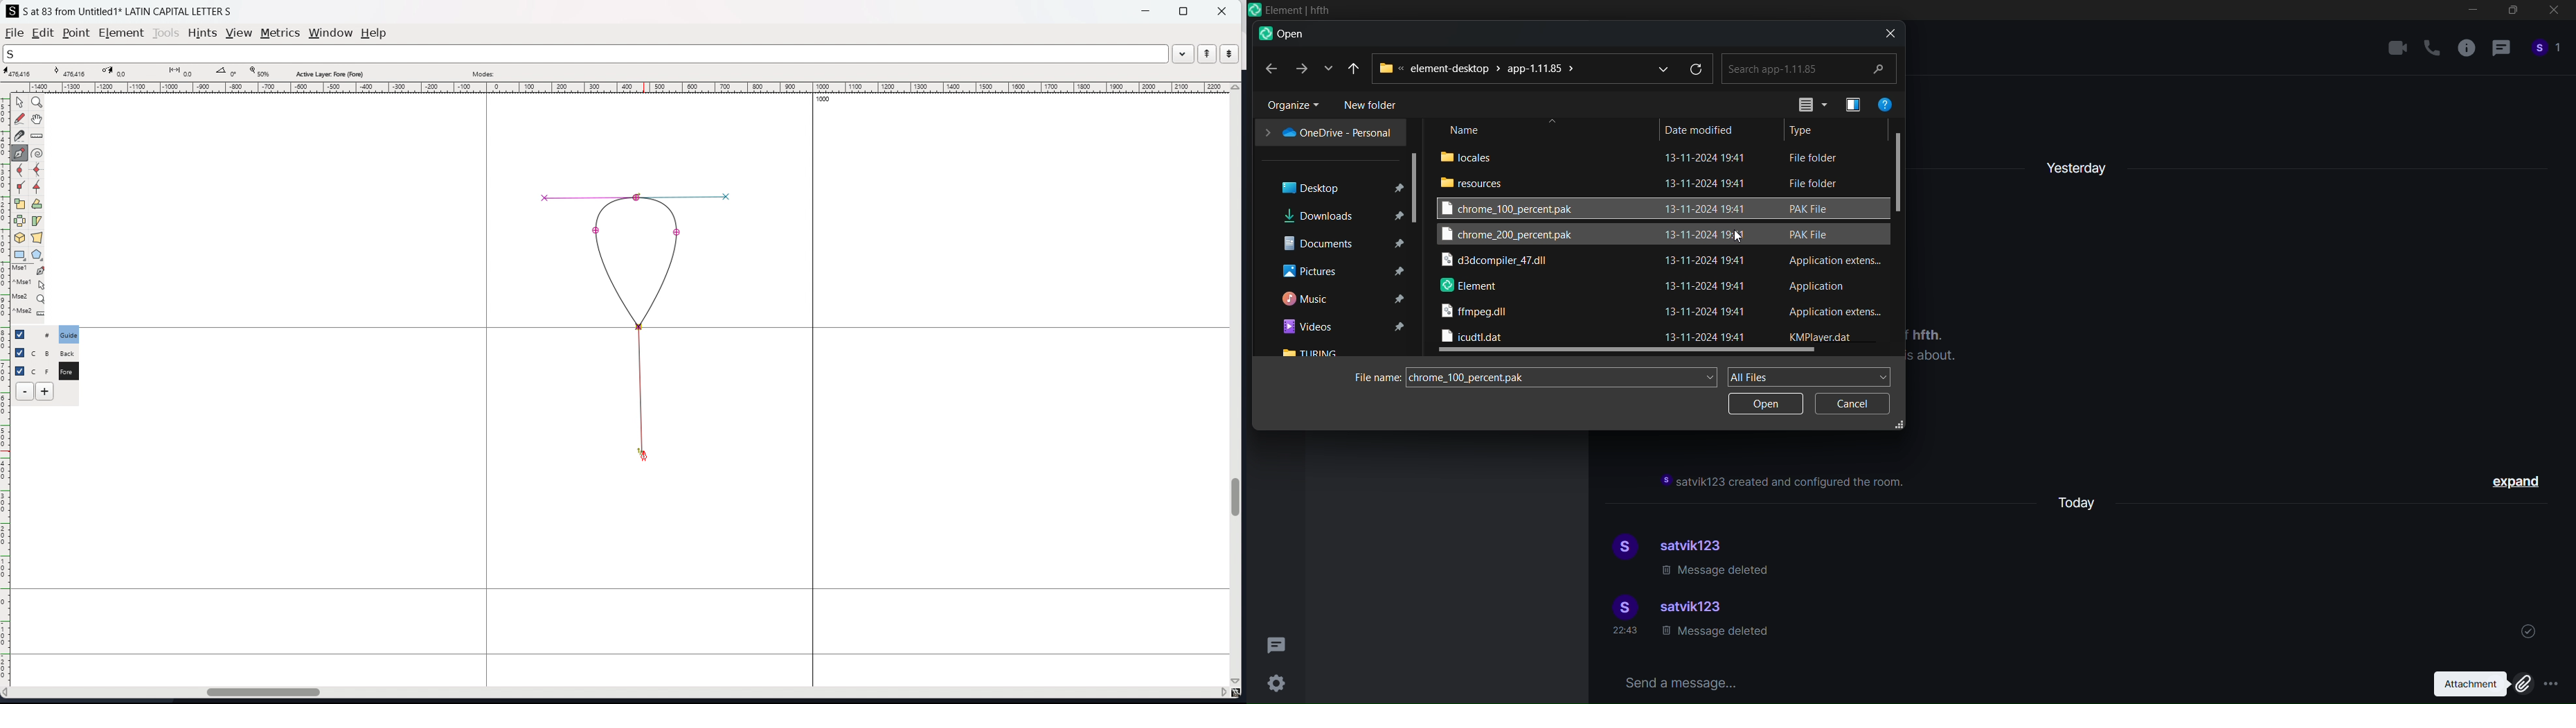  What do you see at coordinates (1699, 543) in the screenshot?
I see `satvik123` at bounding box center [1699, 543].